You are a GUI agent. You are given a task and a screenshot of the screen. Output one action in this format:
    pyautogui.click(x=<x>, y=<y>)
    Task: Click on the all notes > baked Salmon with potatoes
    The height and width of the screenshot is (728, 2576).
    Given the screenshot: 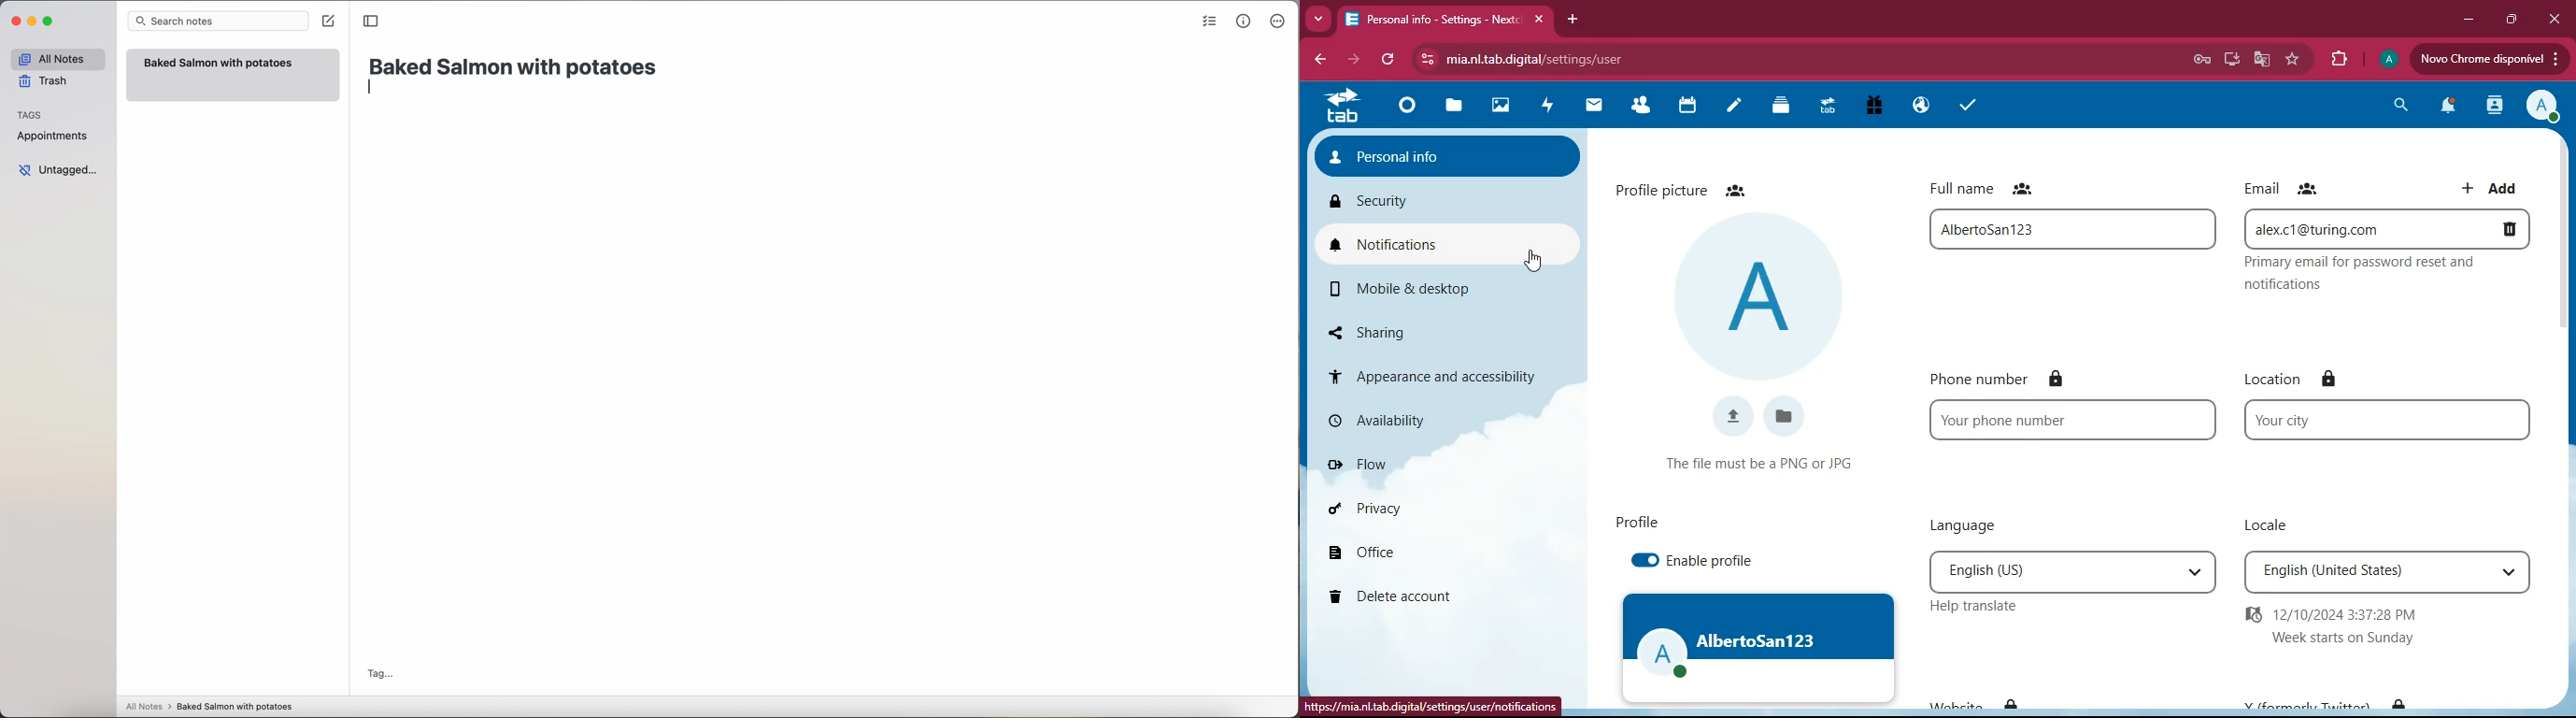 What is the action you would take?
    pyautogui.click(x=210, y=706)
    